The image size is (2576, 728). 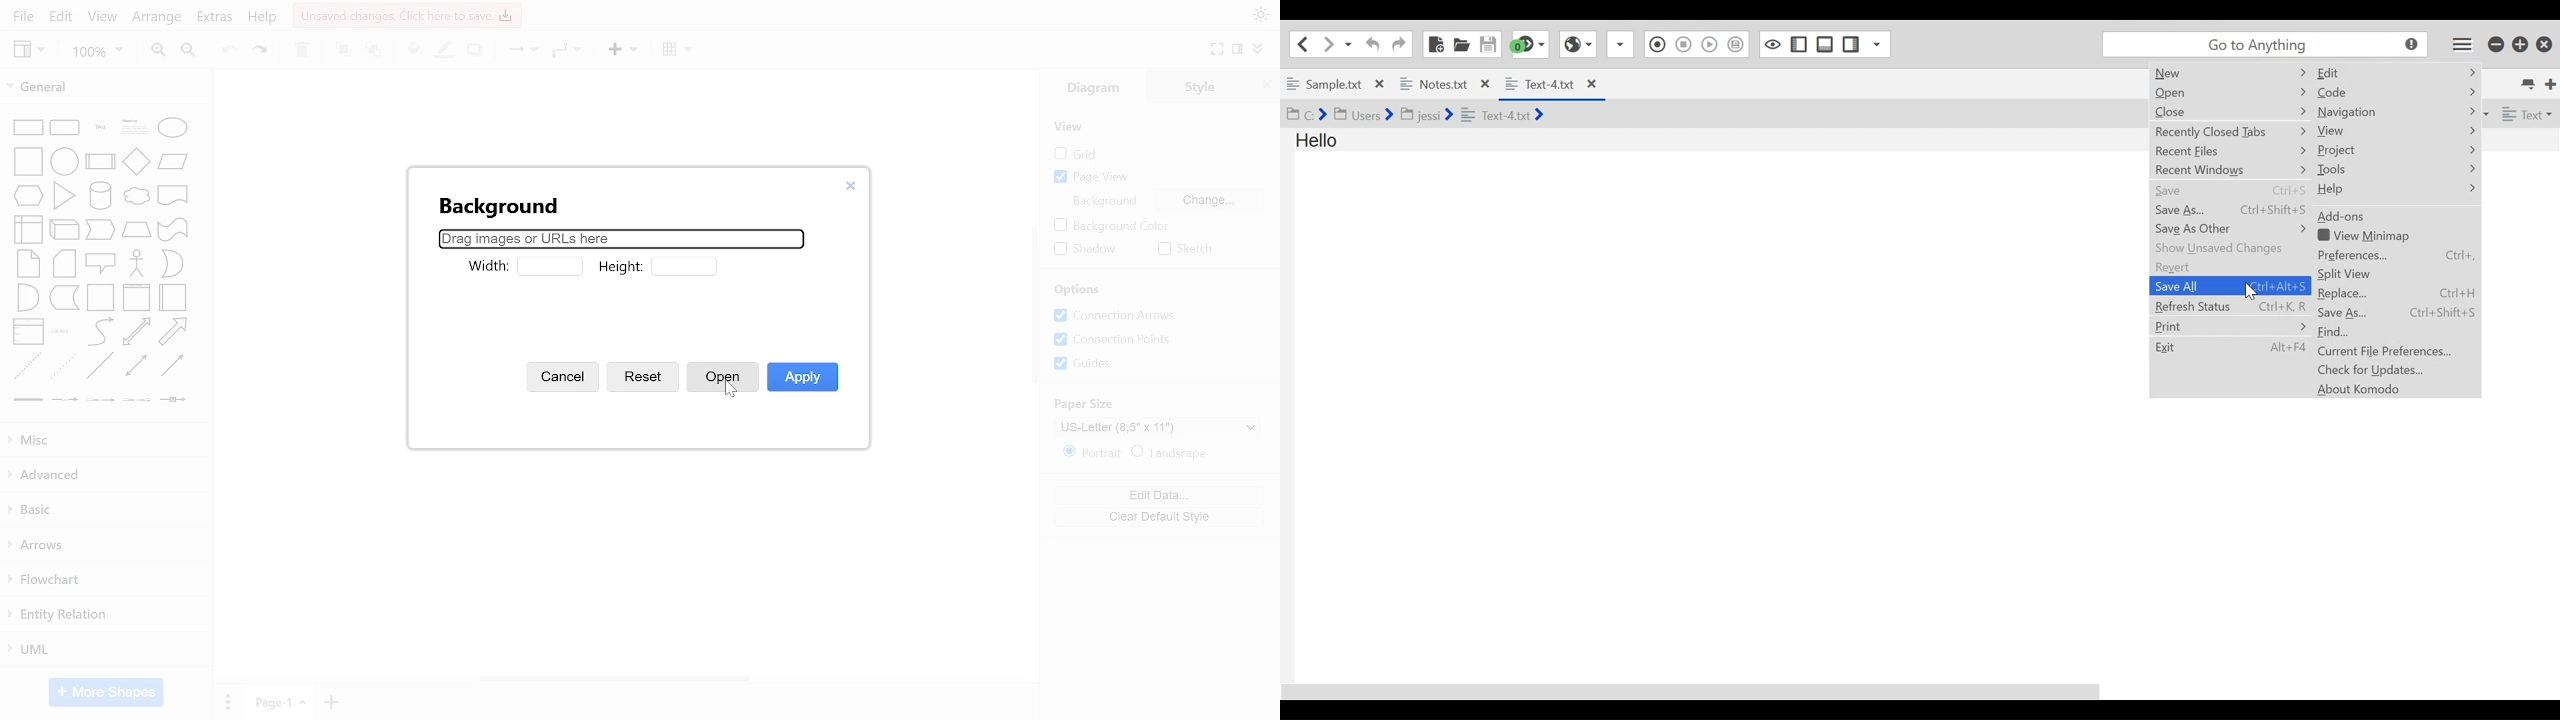 What do you see at coordinates (616, 678) in the screenshot?
I see `horizontal scrollbar` at bounding box center [616, 678].